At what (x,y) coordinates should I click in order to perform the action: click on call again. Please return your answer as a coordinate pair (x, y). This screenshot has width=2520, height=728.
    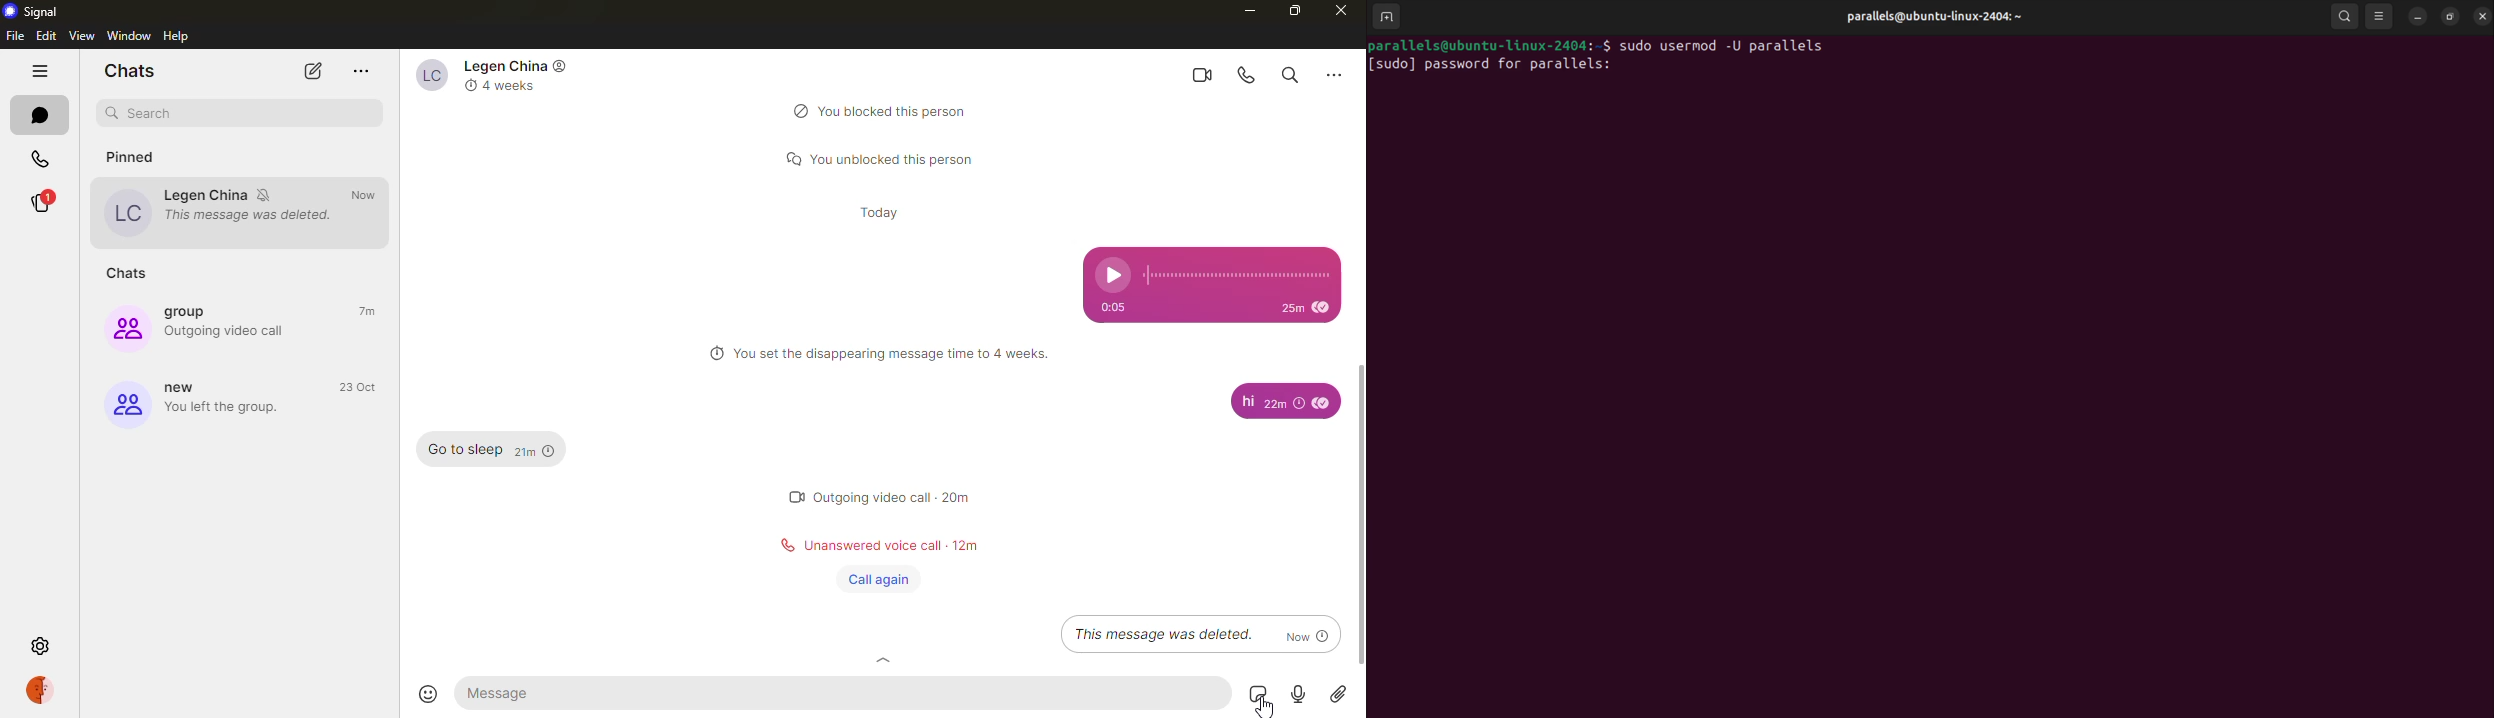
    Looking at the image, I should click on (878, 580).